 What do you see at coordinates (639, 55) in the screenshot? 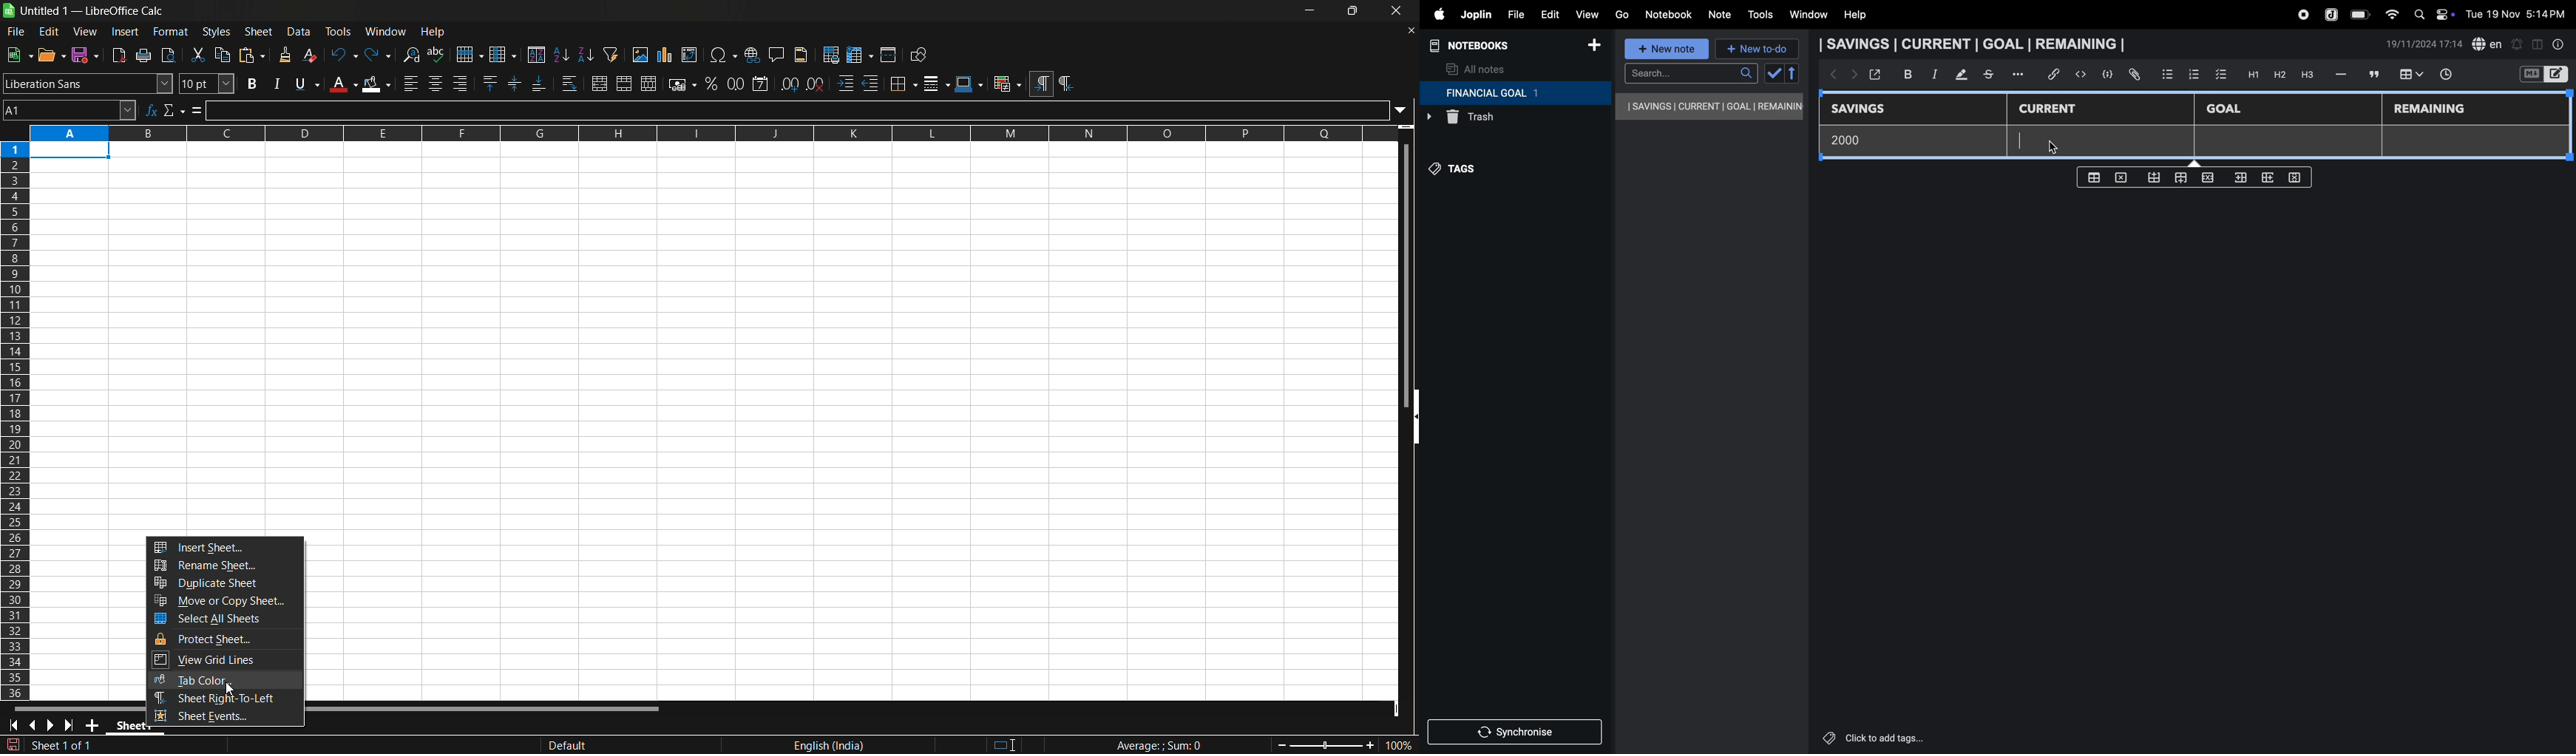
I see `insert image` at bounding box center [639, 55].